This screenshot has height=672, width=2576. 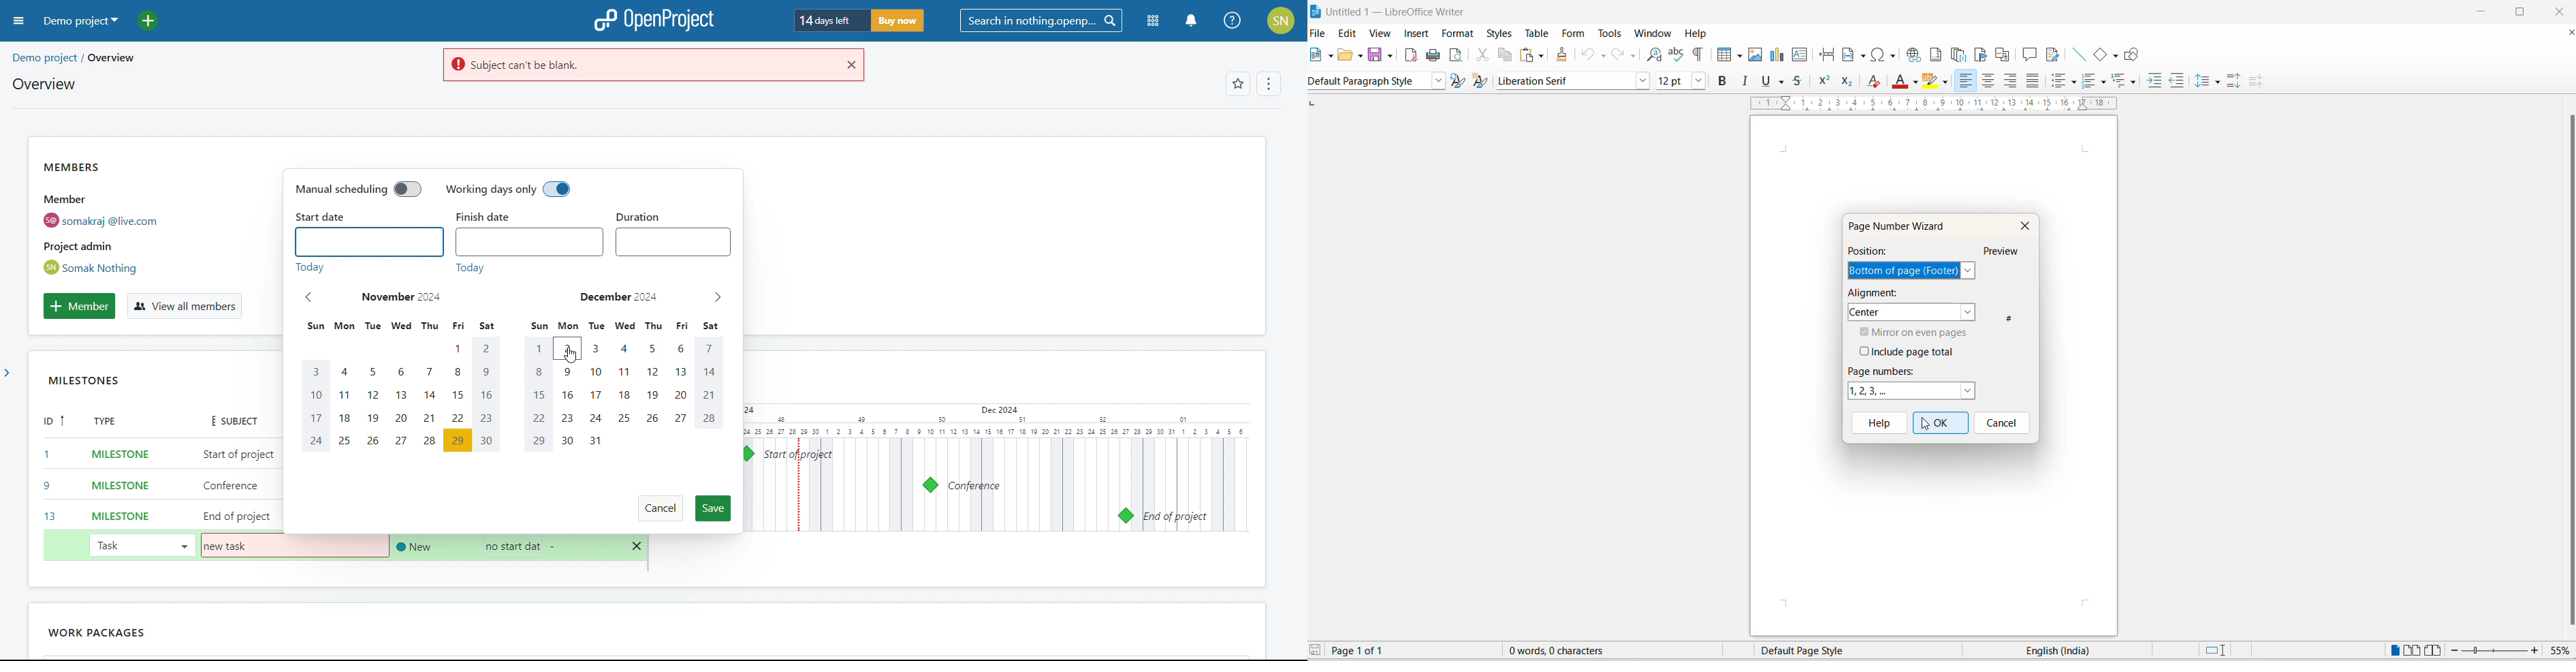 I want to click on location of page number , so click(x=1904, y=271).